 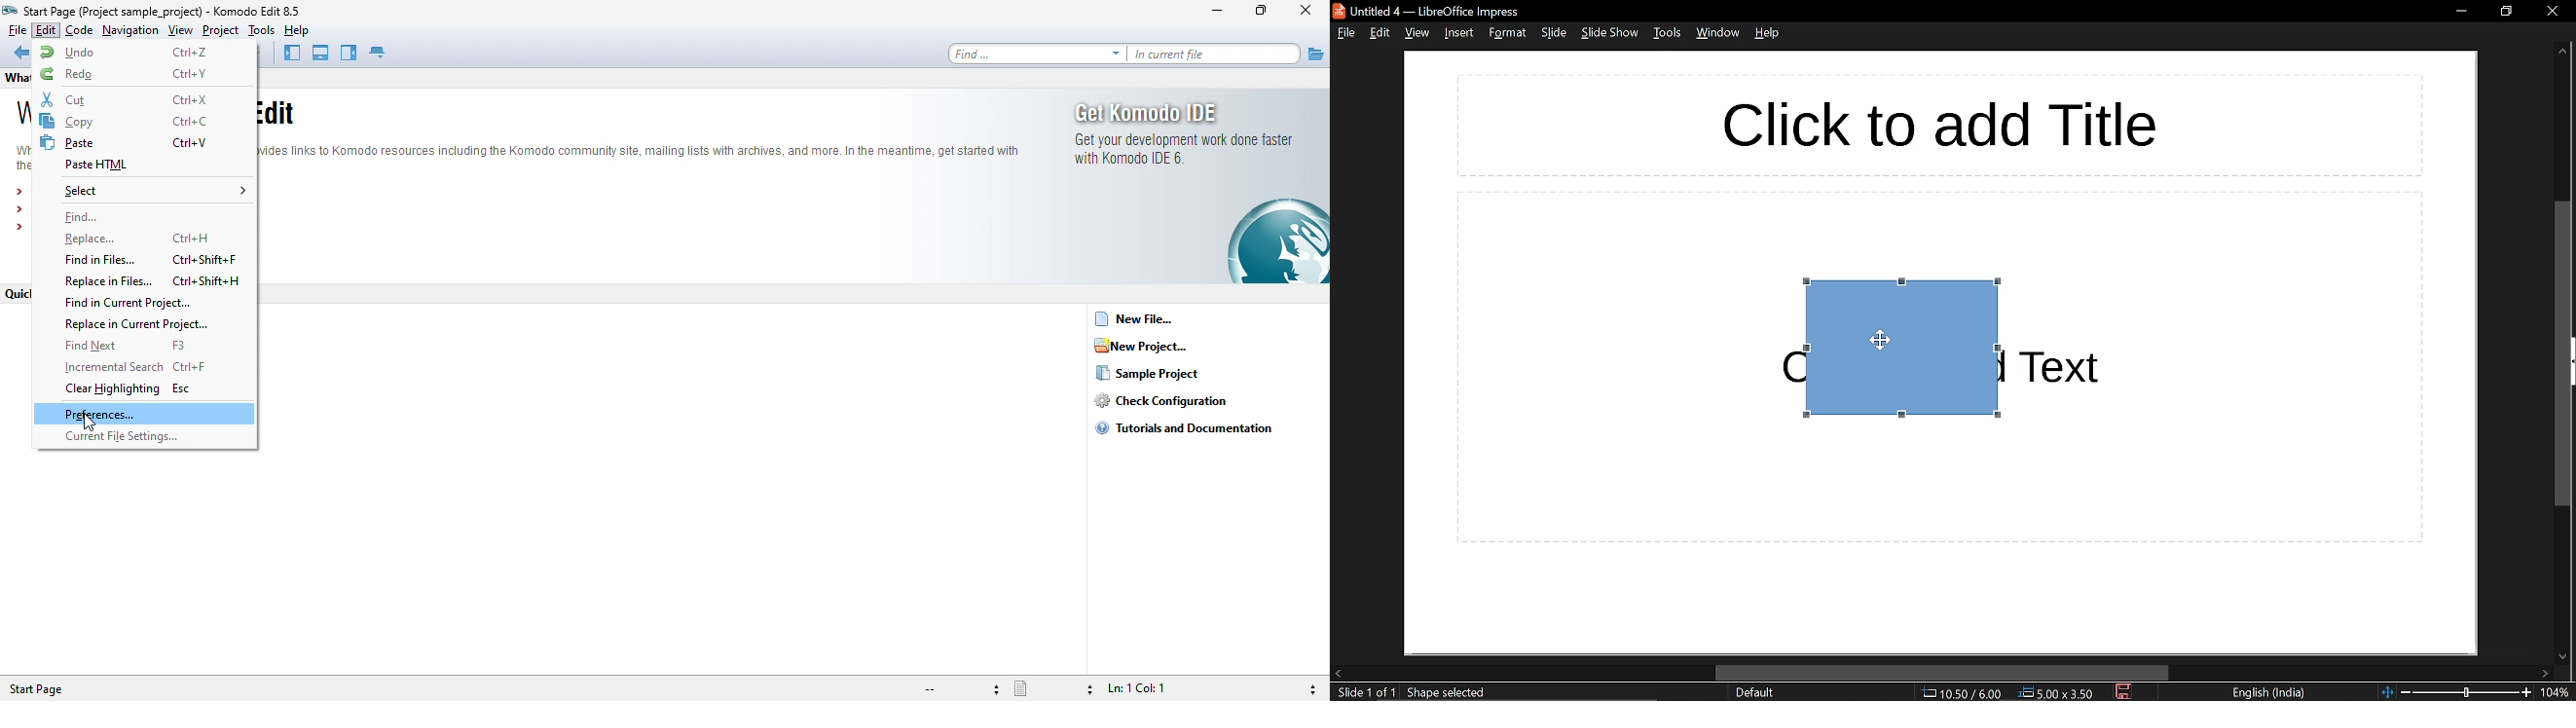 What do you see at coordinates (221, 30) in the screenshot?
I see `project` at bounding box center [221, 30].